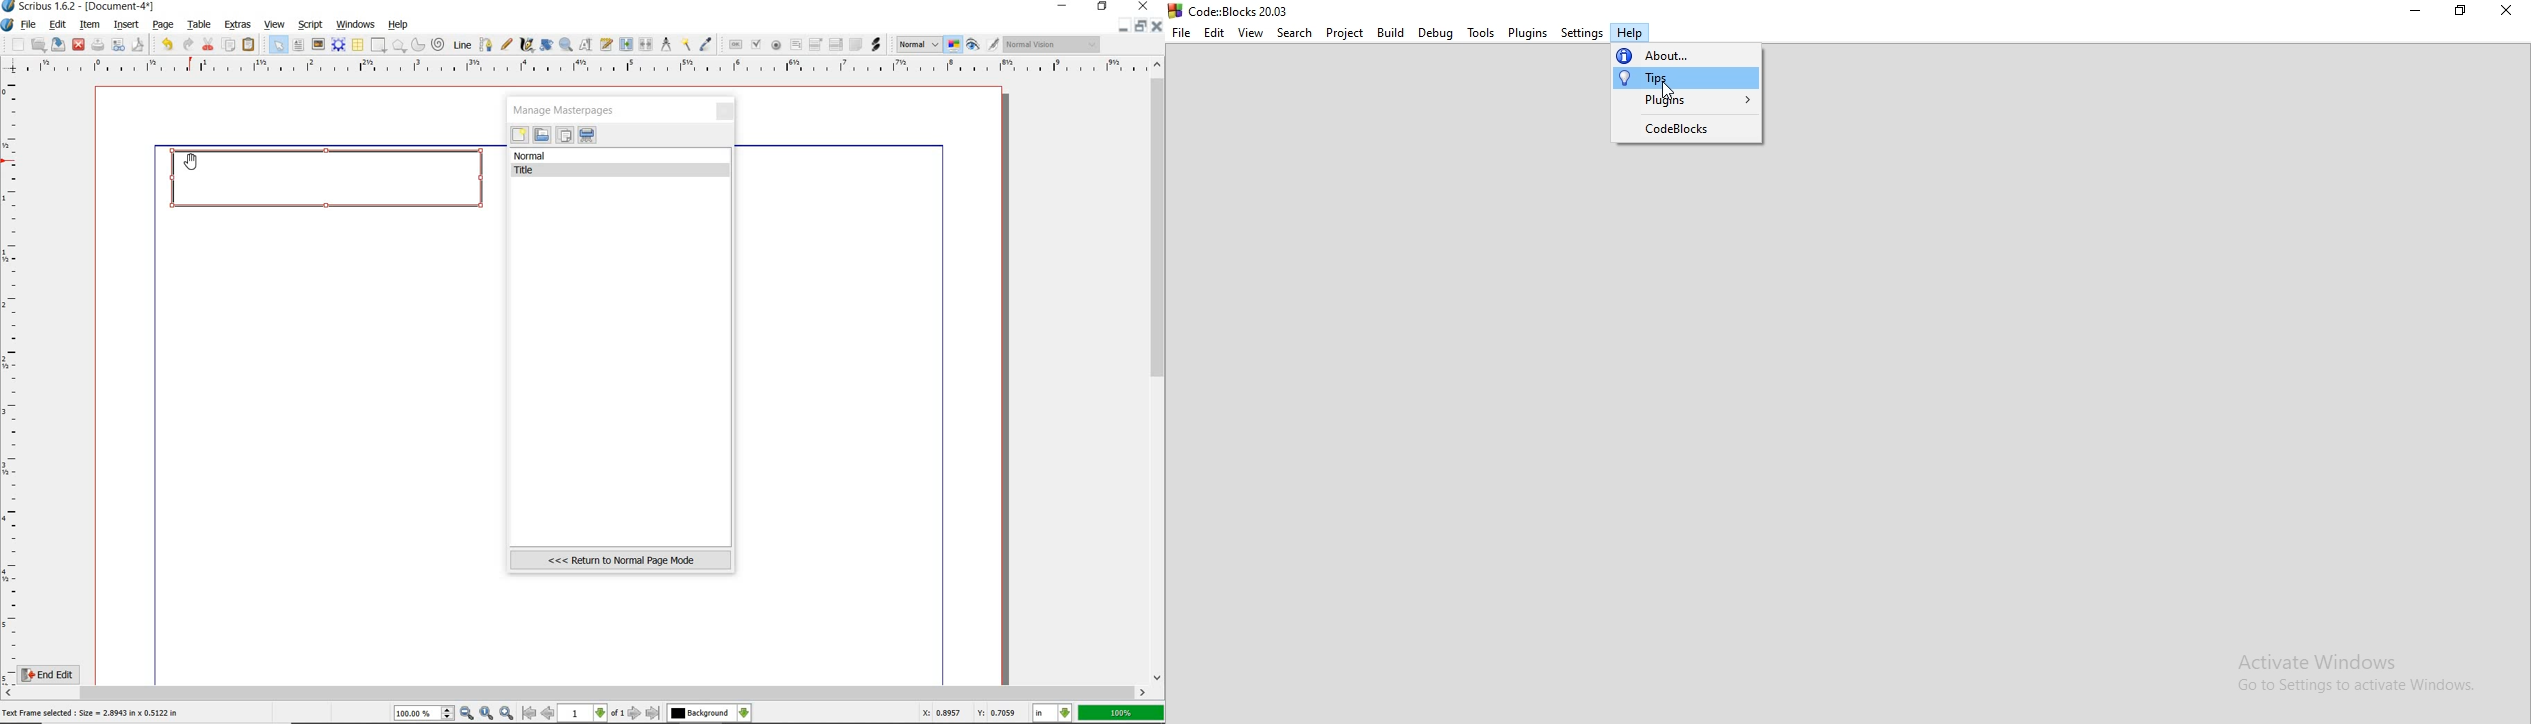  Describe the element at coordinates (191, 161) in the screenshot. I see `Cursor` at that location.